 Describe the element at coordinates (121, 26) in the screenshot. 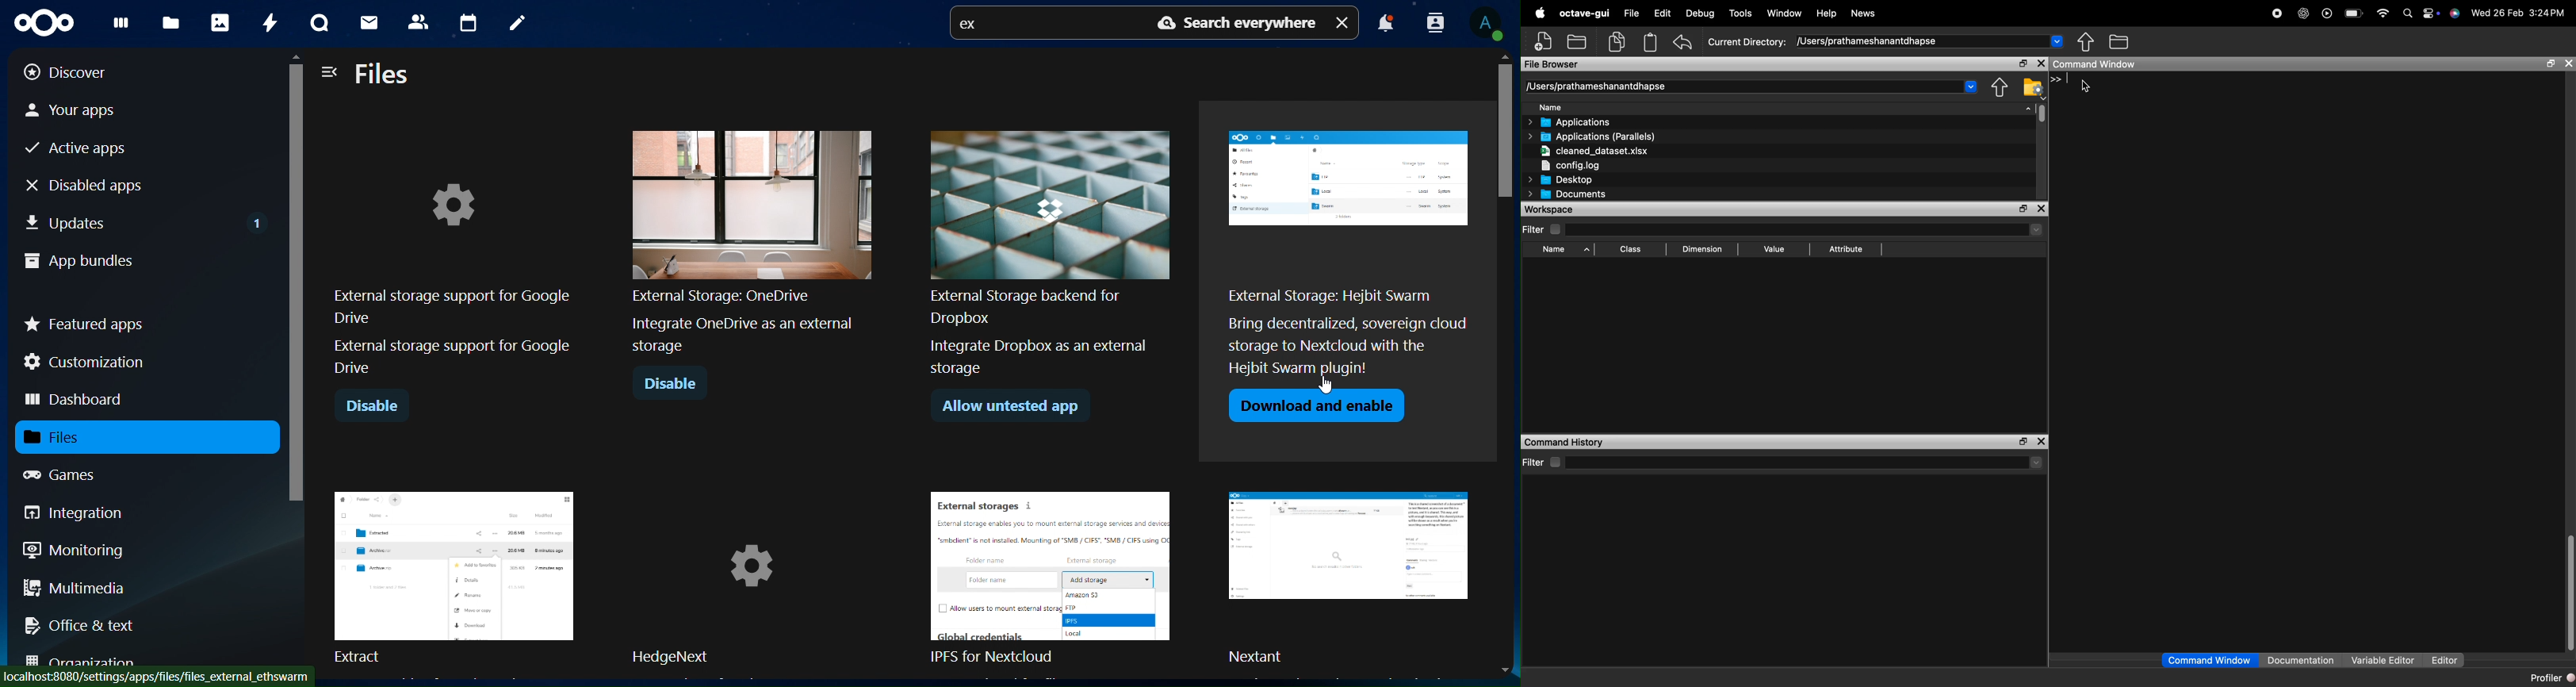

I see `dashboard` at that location.